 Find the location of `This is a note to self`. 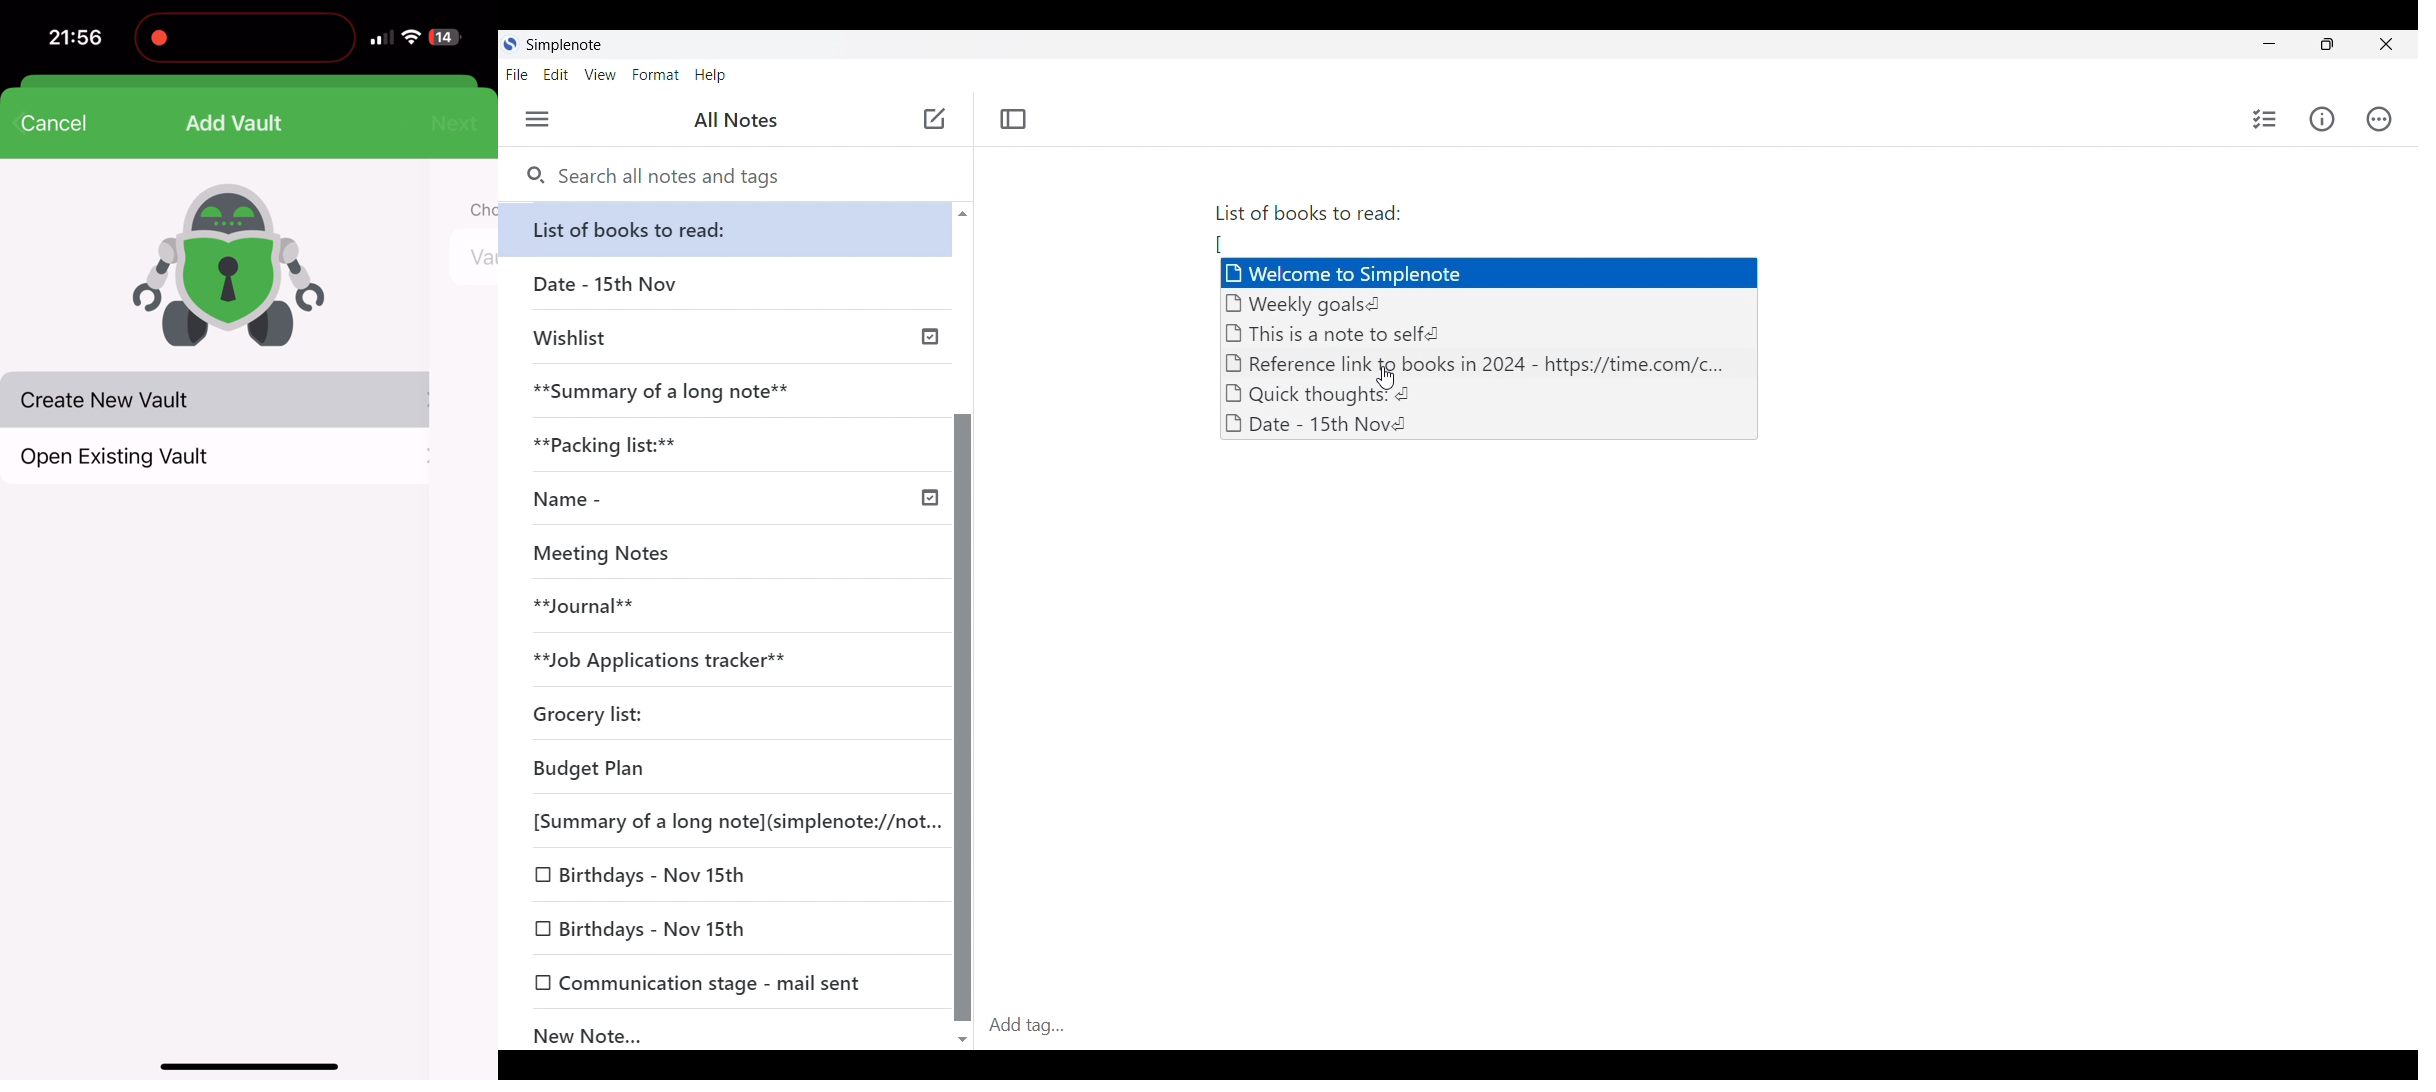

This is a note to self is located at coordinates (1342, 332).